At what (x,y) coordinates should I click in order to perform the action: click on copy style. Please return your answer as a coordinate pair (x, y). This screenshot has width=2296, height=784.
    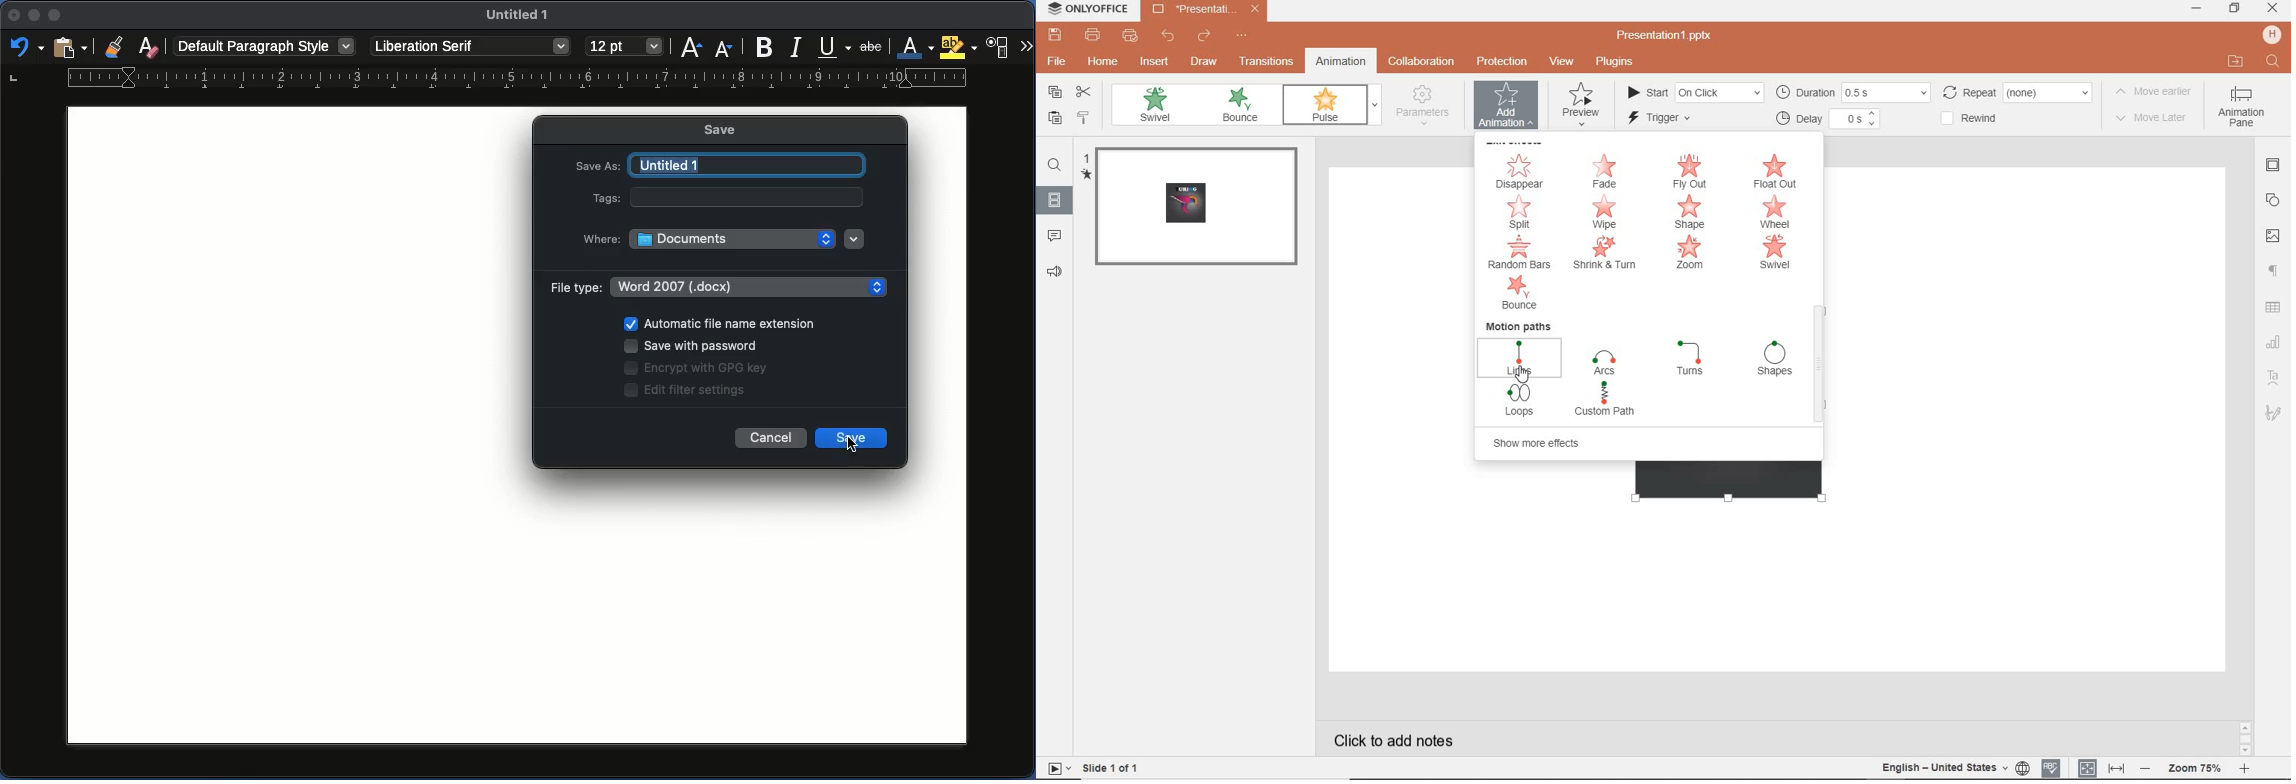
    Looking at the image, I should click on (1085, 117).